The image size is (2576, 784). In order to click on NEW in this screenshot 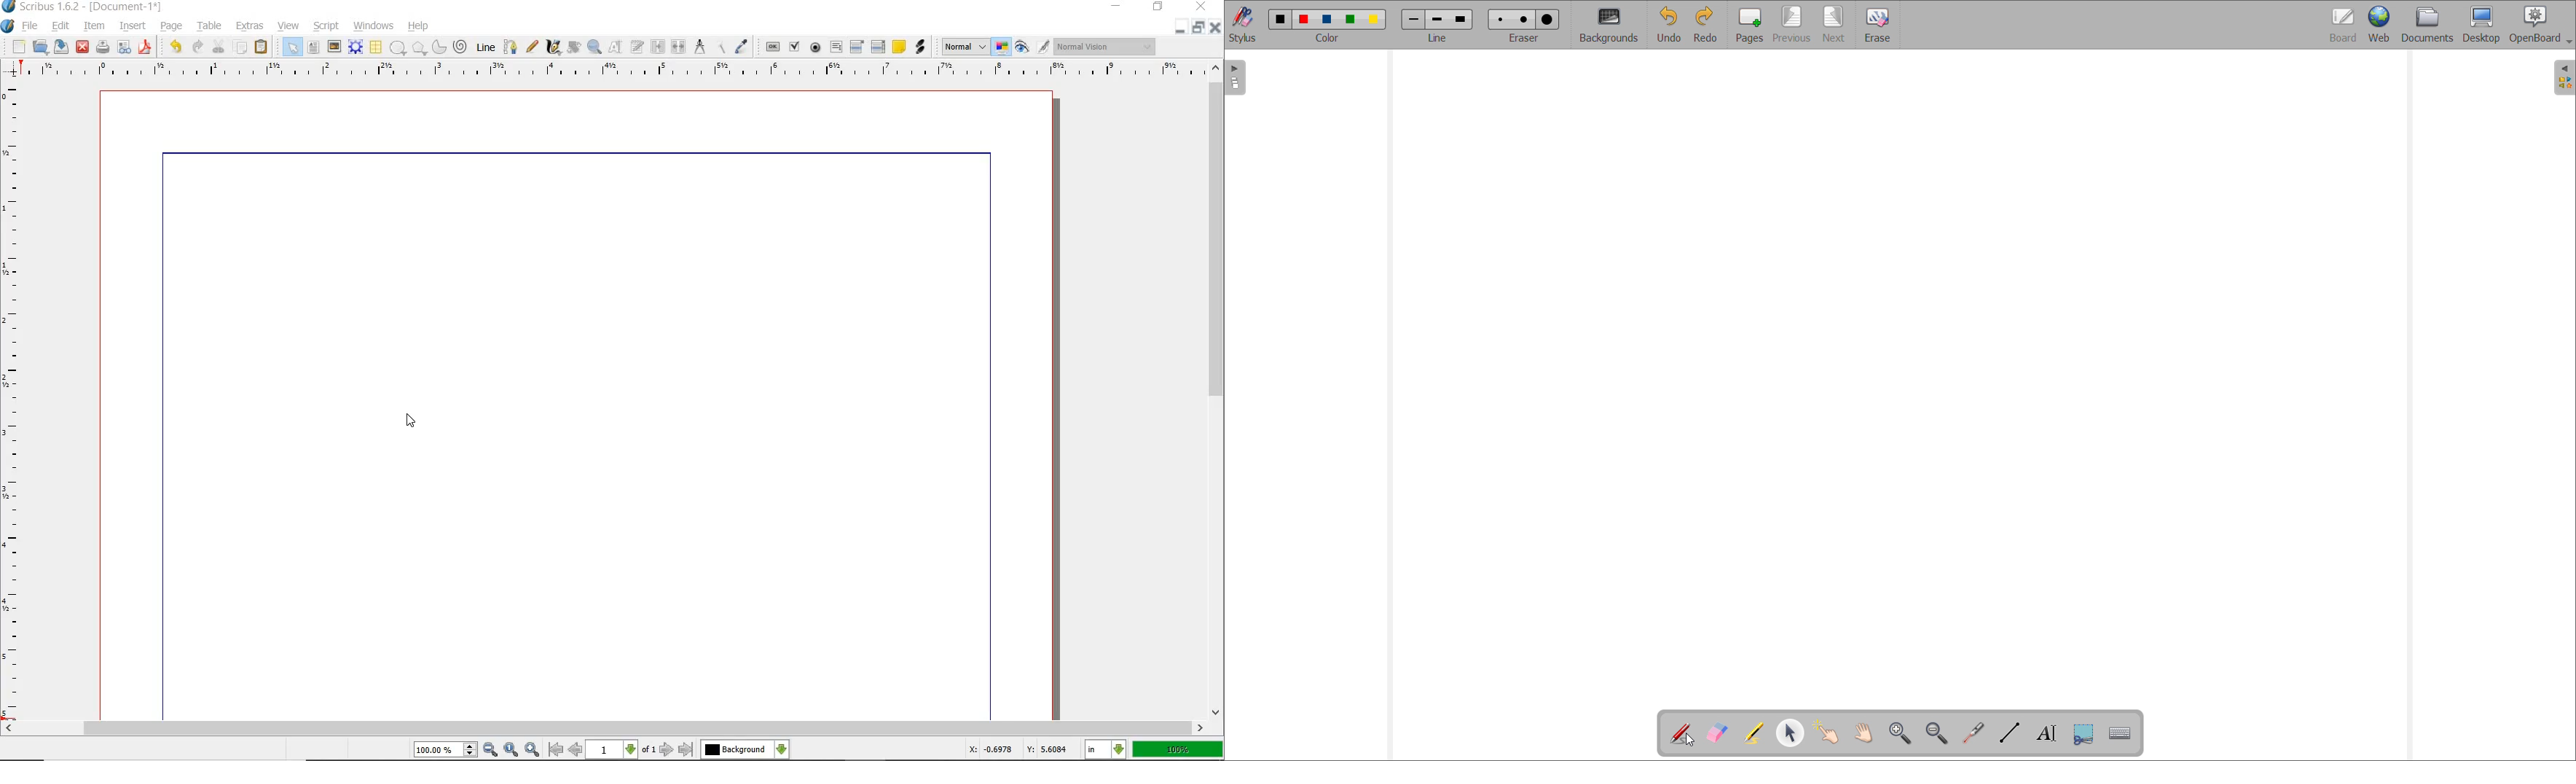, I will do `click(18, 47)`.